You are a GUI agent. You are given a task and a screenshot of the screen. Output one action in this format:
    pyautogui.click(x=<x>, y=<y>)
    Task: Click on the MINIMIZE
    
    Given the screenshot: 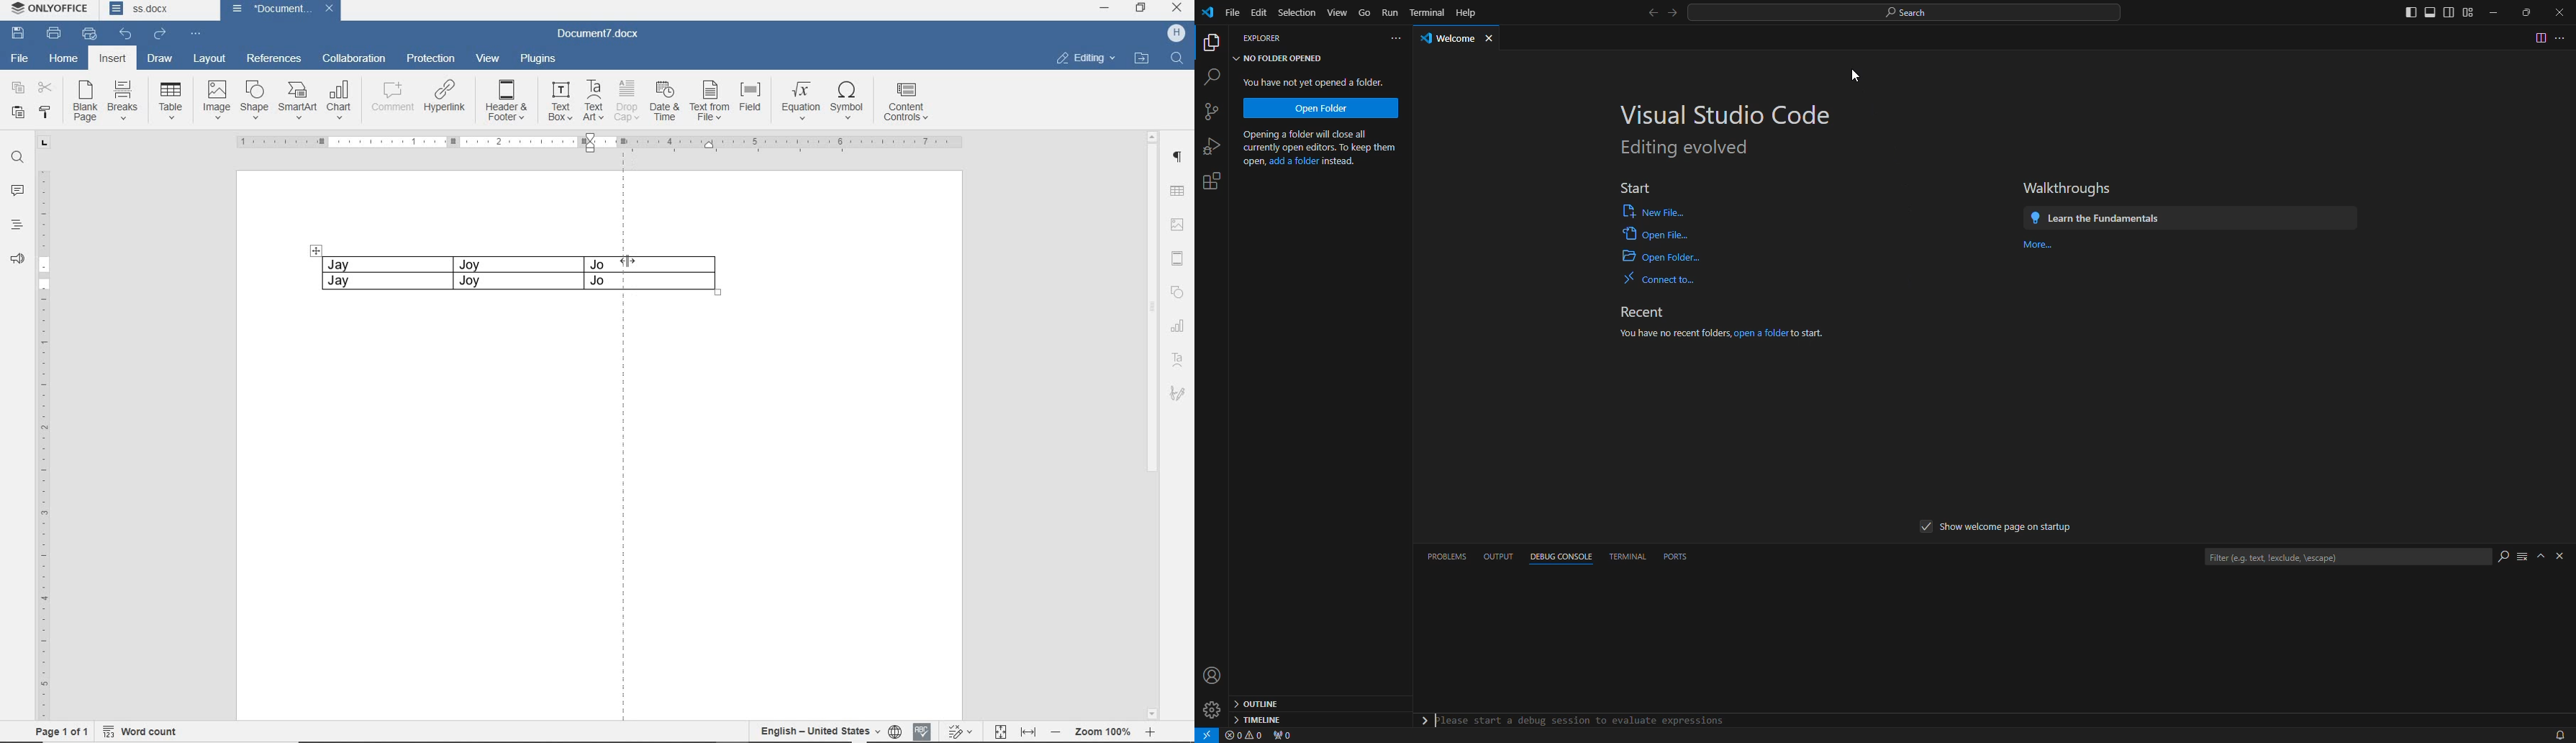 What is the action you would take?
    pyautogui.click(x=1104, y=8)
    